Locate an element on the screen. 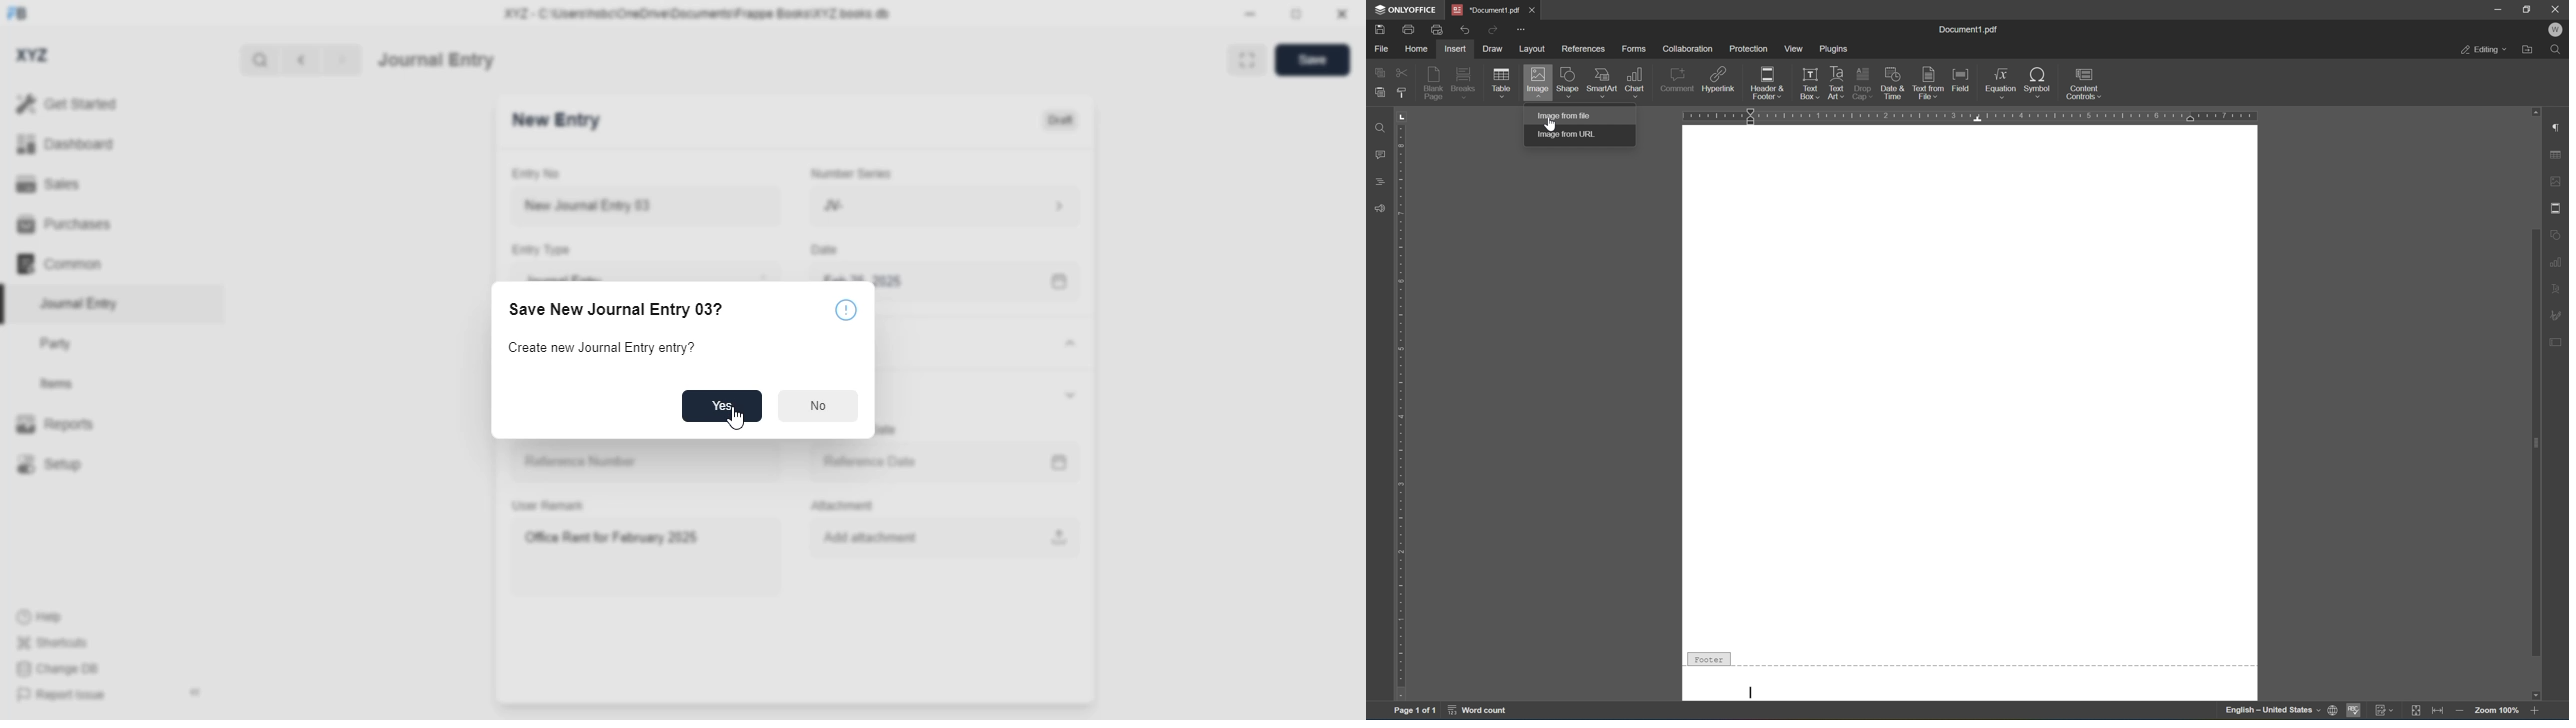 This screenshot has width=2576, height=728. entry type is located at coordinates (539, 249).